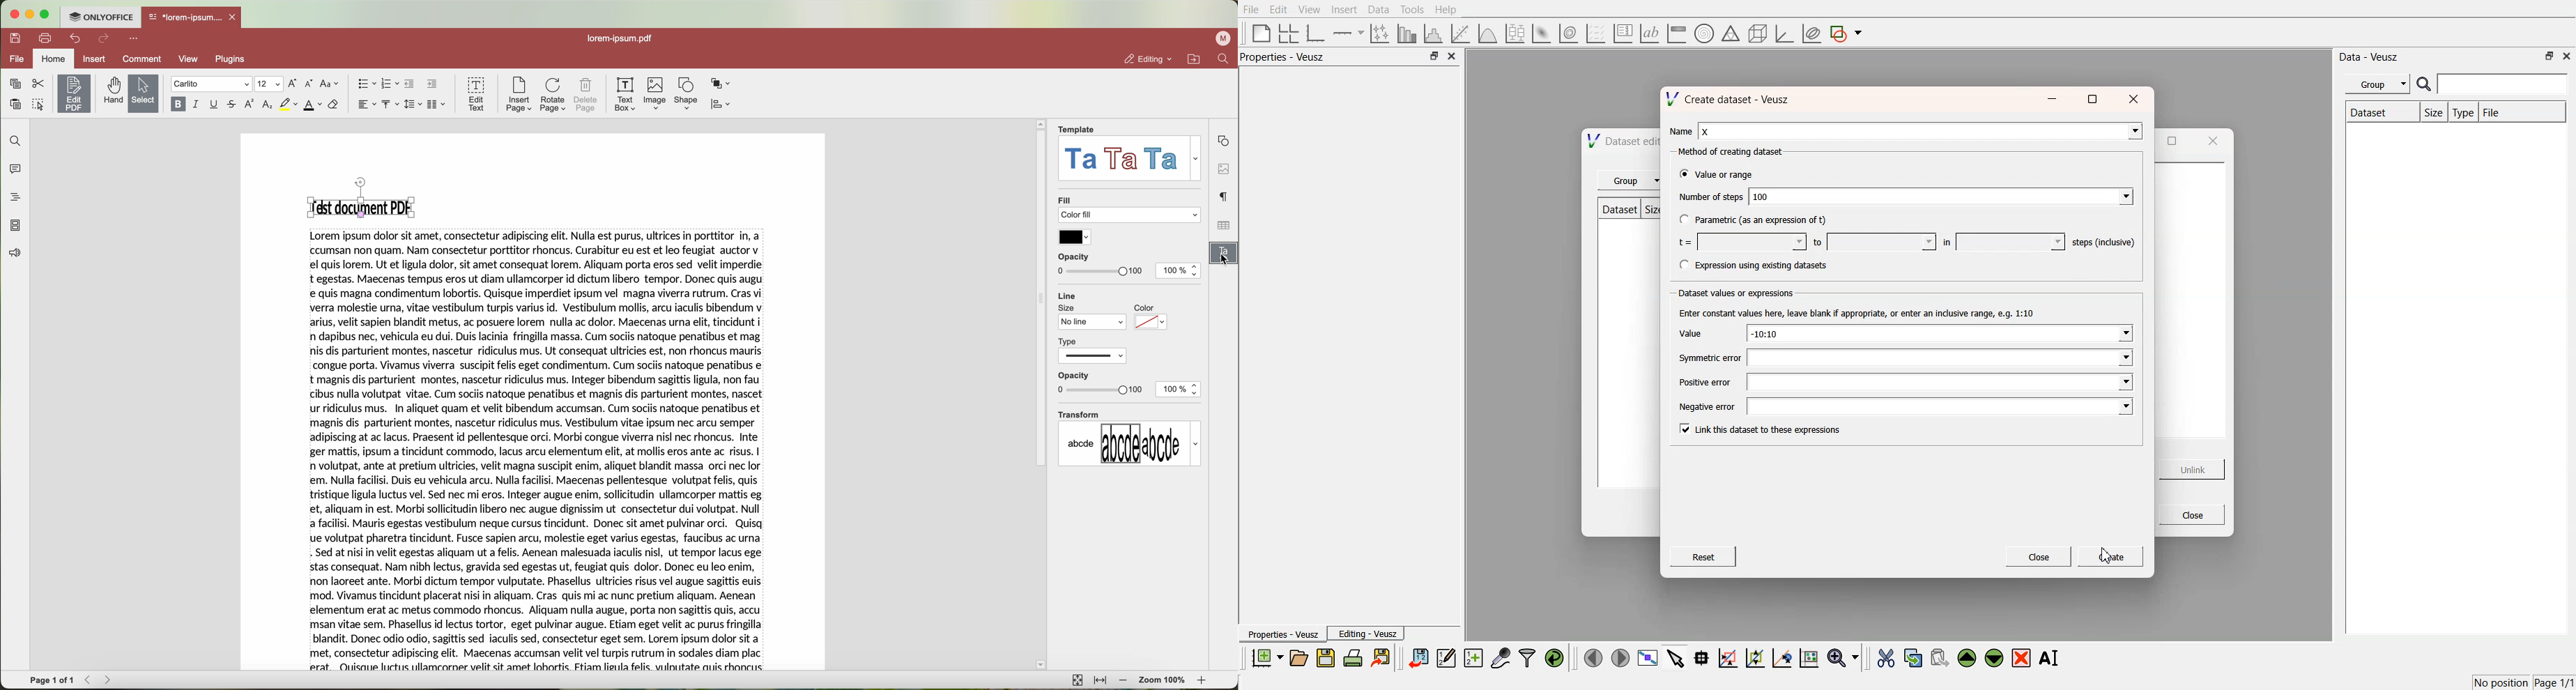 The width and height of the screenshot is (2576, 700). Describe the element at coordinates (1258, 32) in the screenshot. I see `blank page` at that location.